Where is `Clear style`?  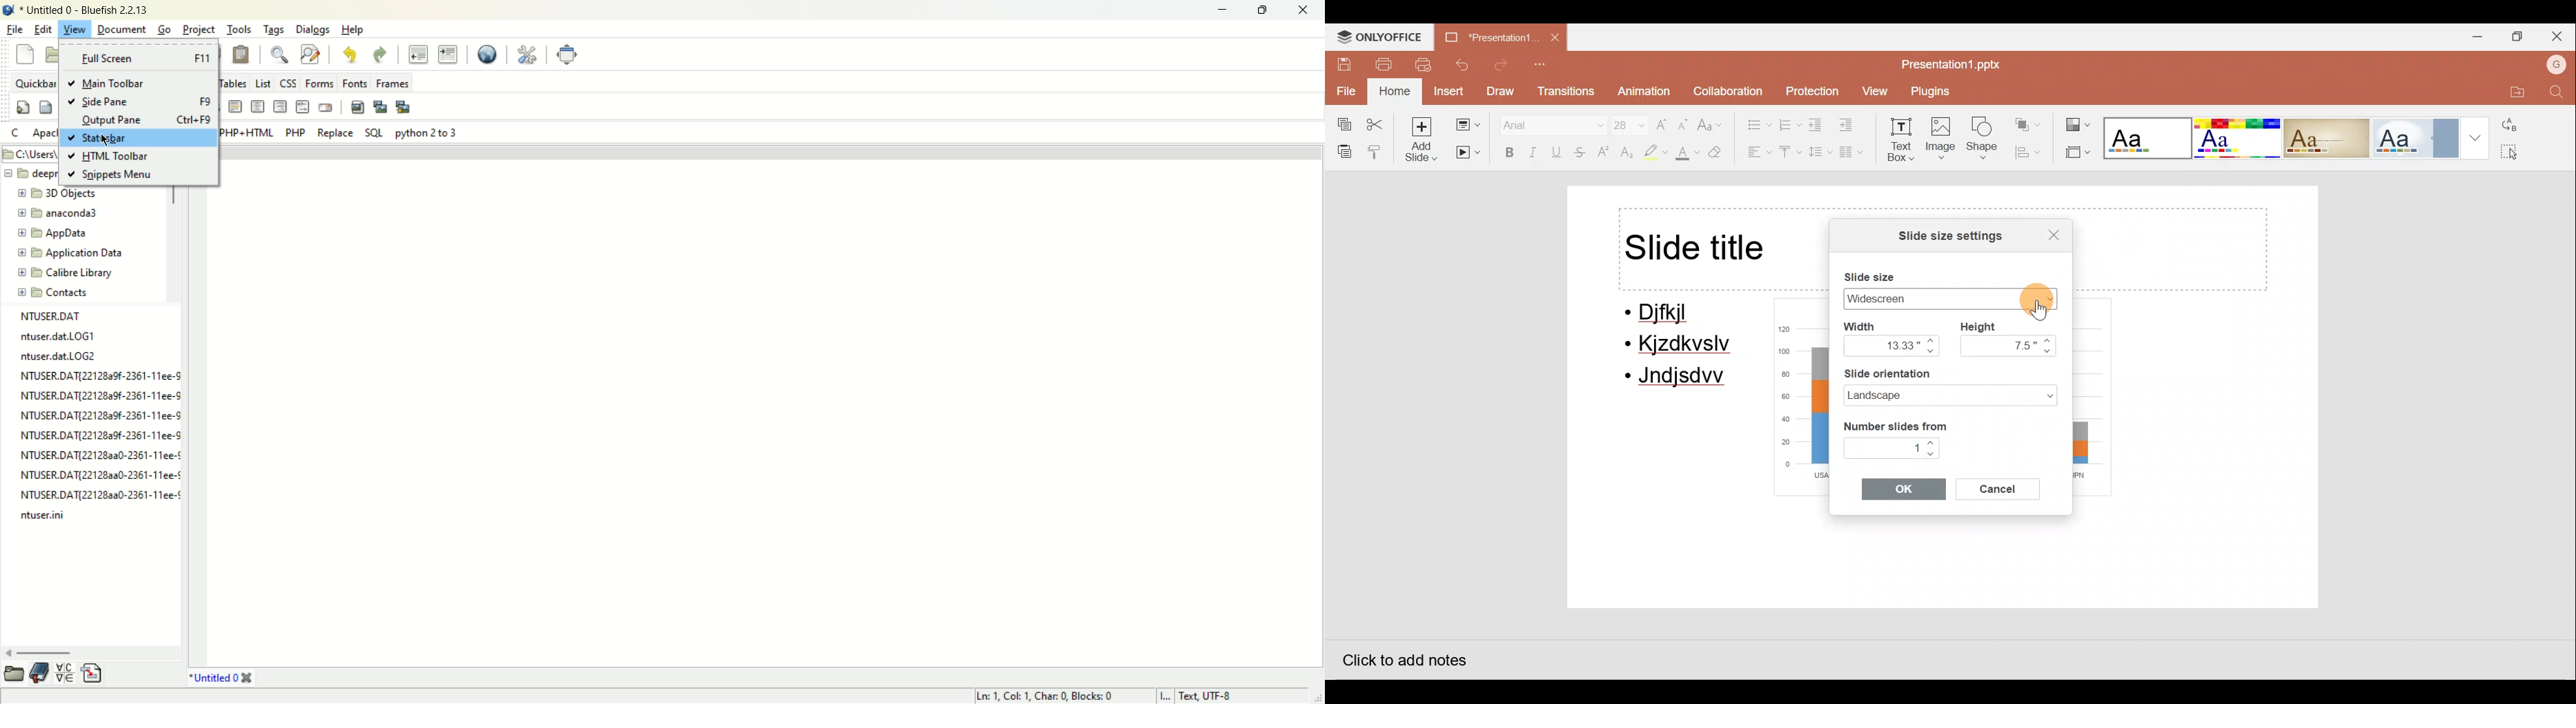 Clear style is located at coordinates (1722, 152).